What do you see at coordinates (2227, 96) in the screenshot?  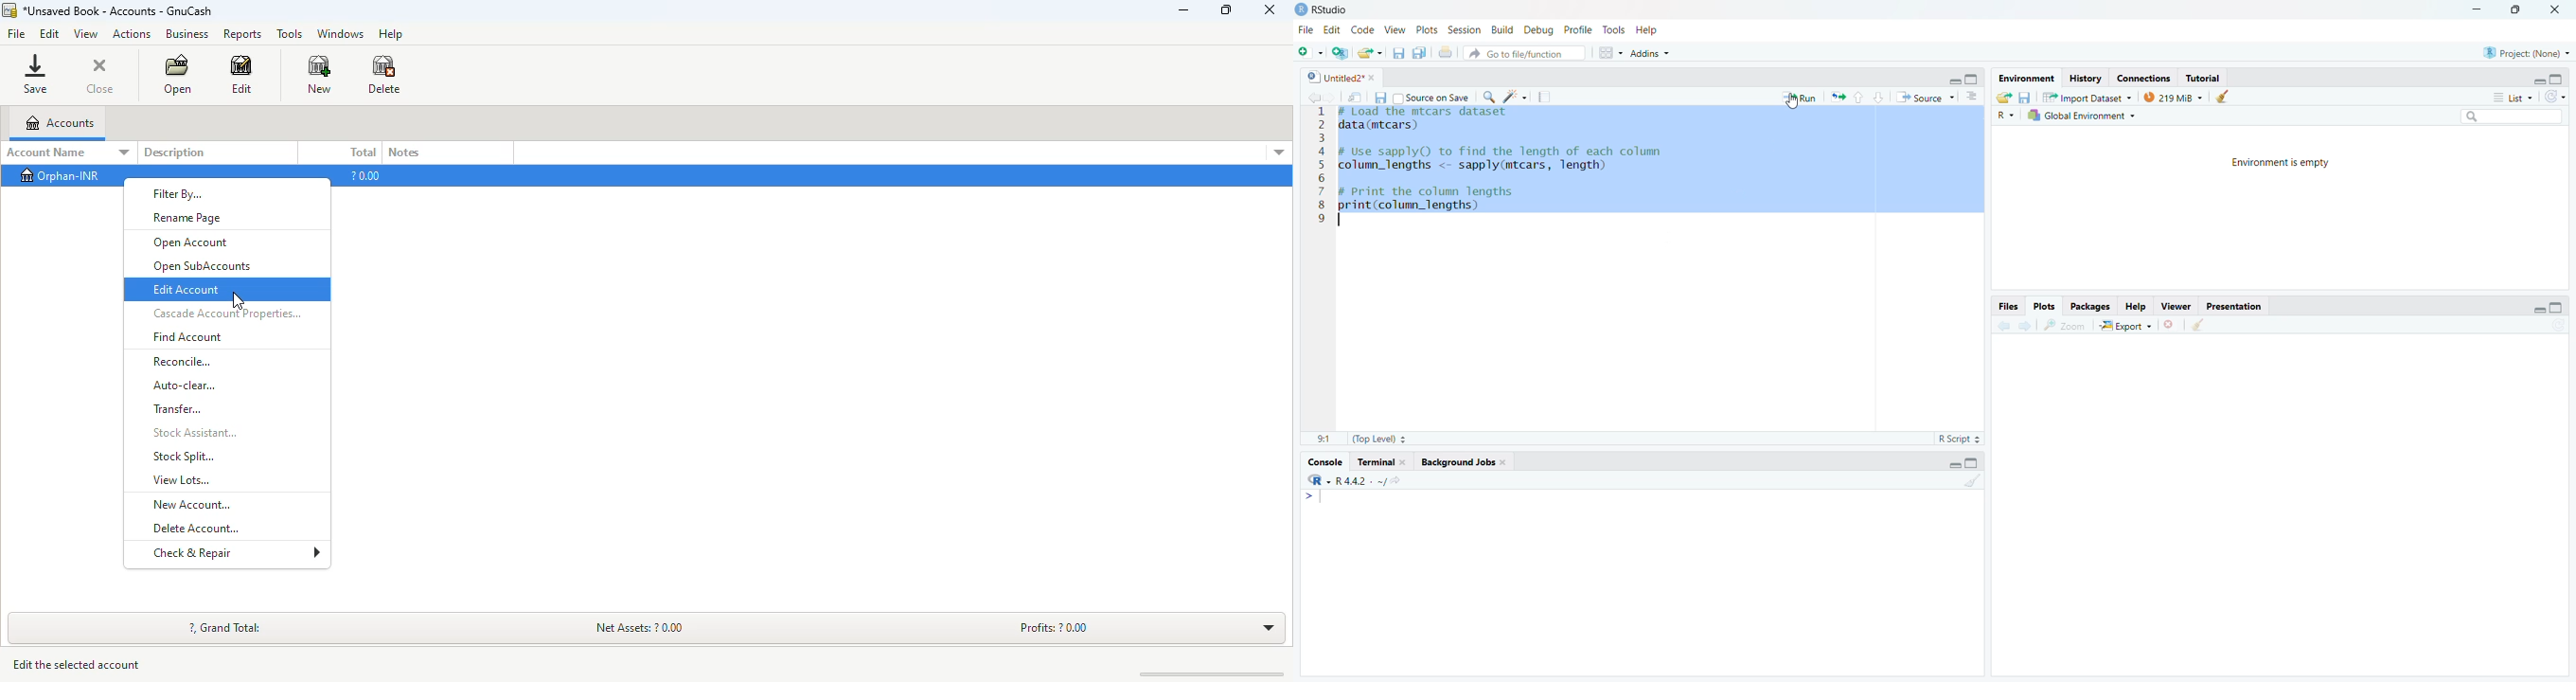 I see `Clear` at bounding box center [2227, 96].